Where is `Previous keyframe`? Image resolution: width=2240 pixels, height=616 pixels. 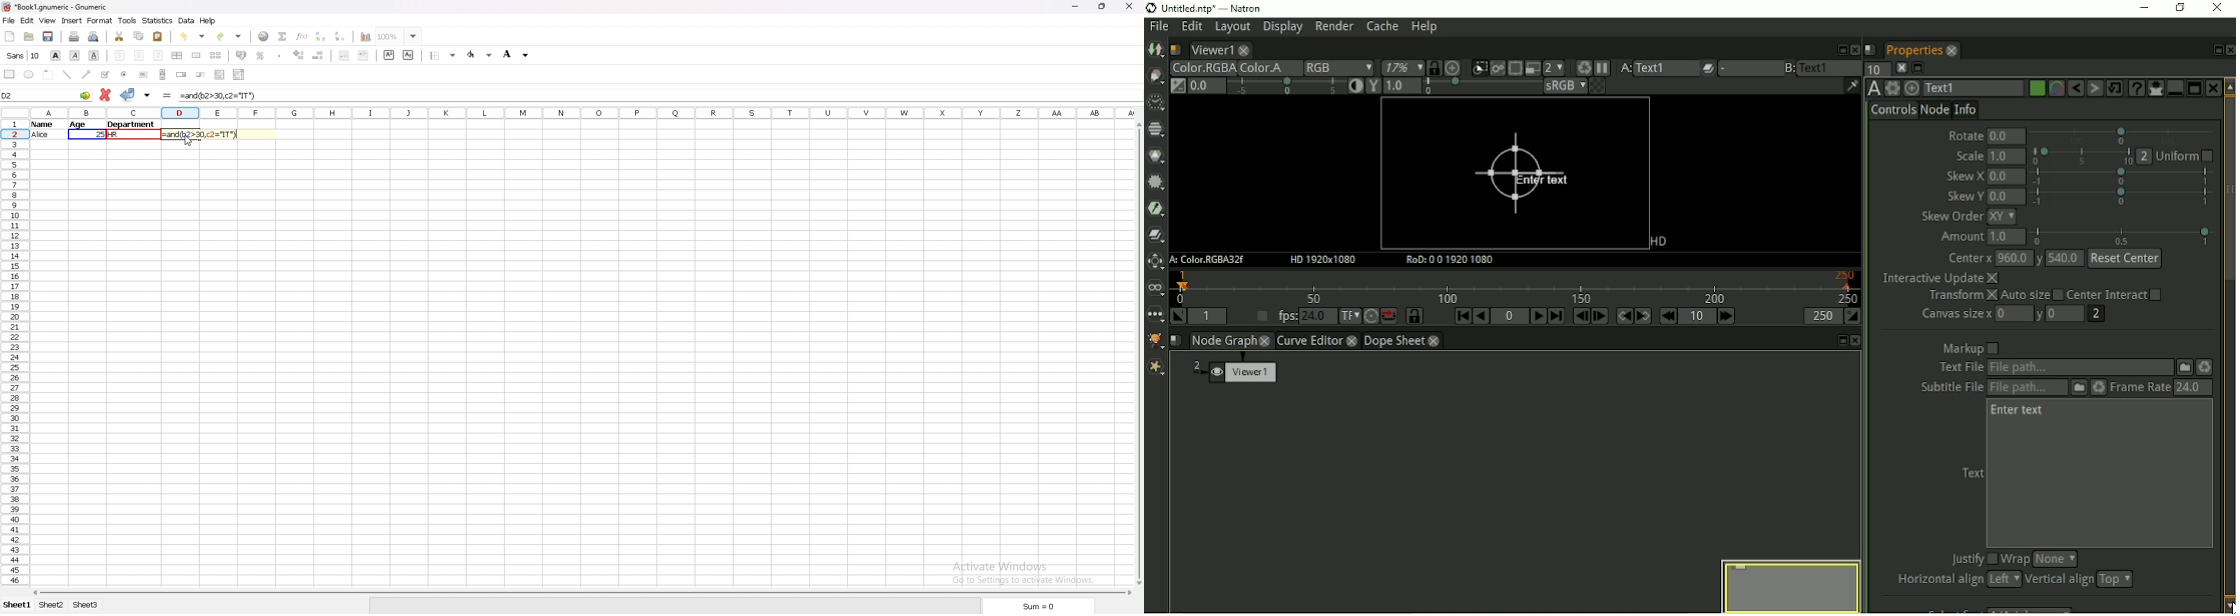 Previous keyframe is located at coordinates (1623, 316).